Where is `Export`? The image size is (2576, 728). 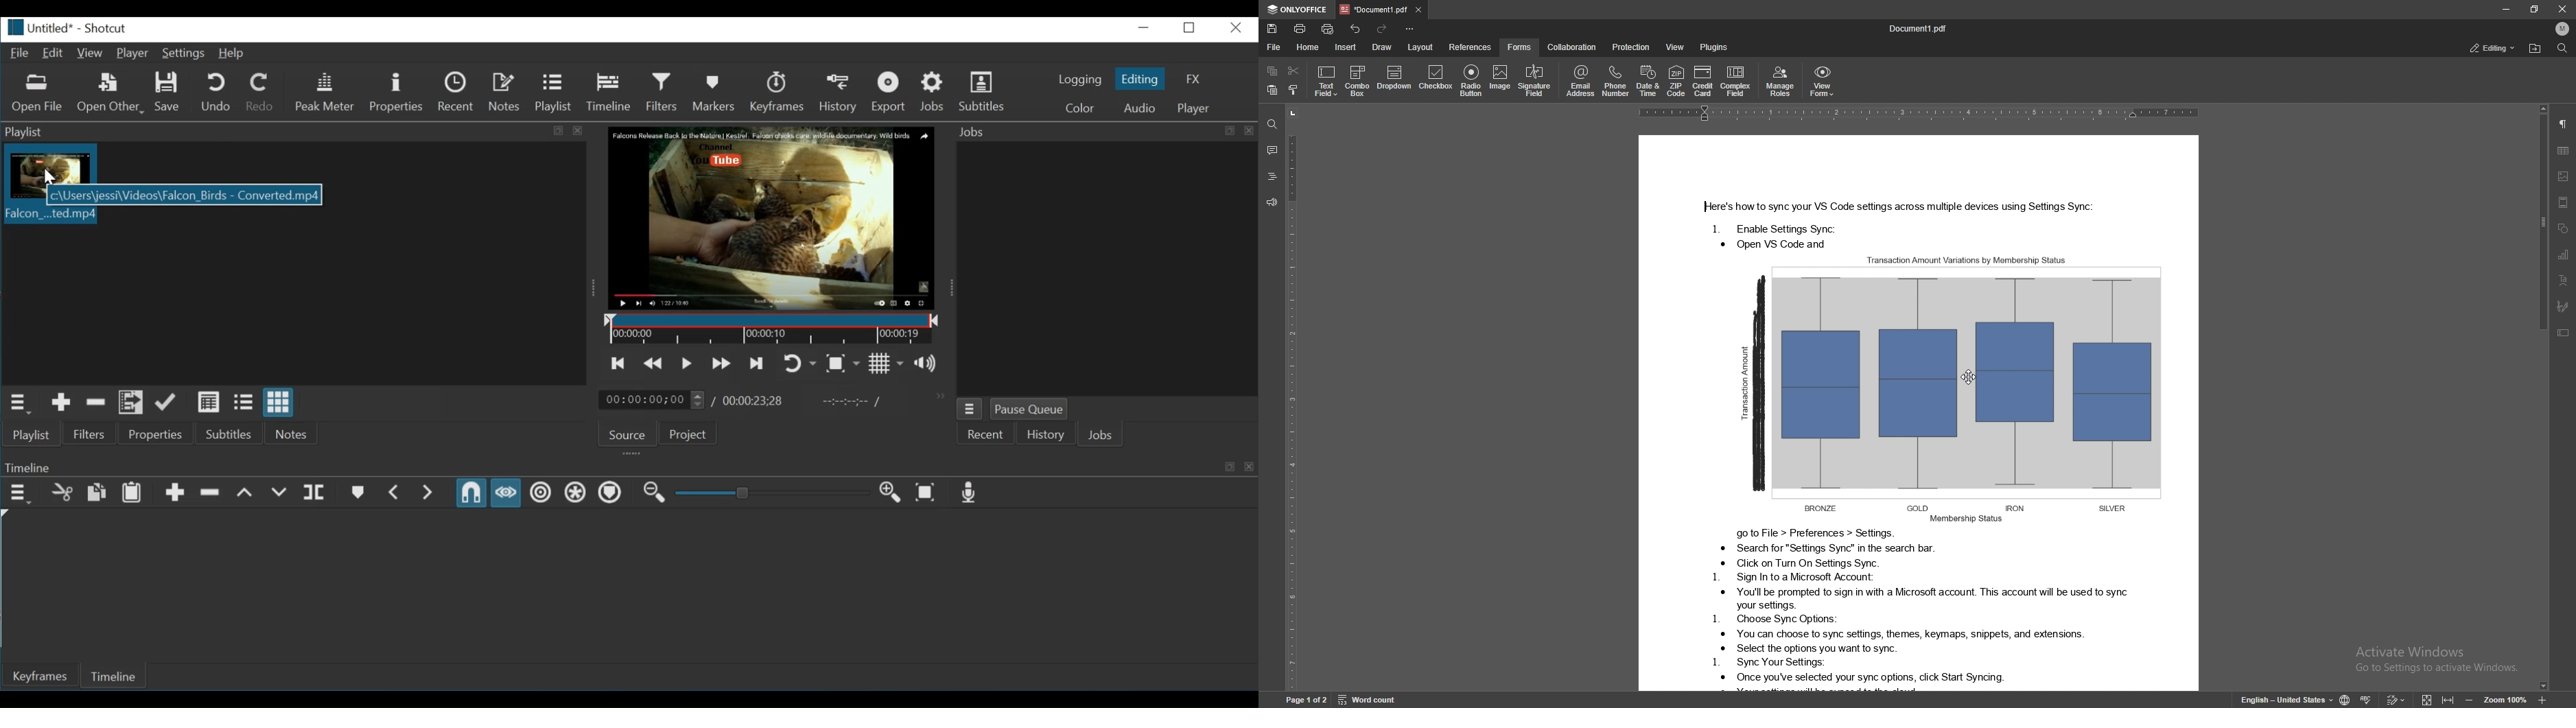
Export is located at coordinates (894, 92).